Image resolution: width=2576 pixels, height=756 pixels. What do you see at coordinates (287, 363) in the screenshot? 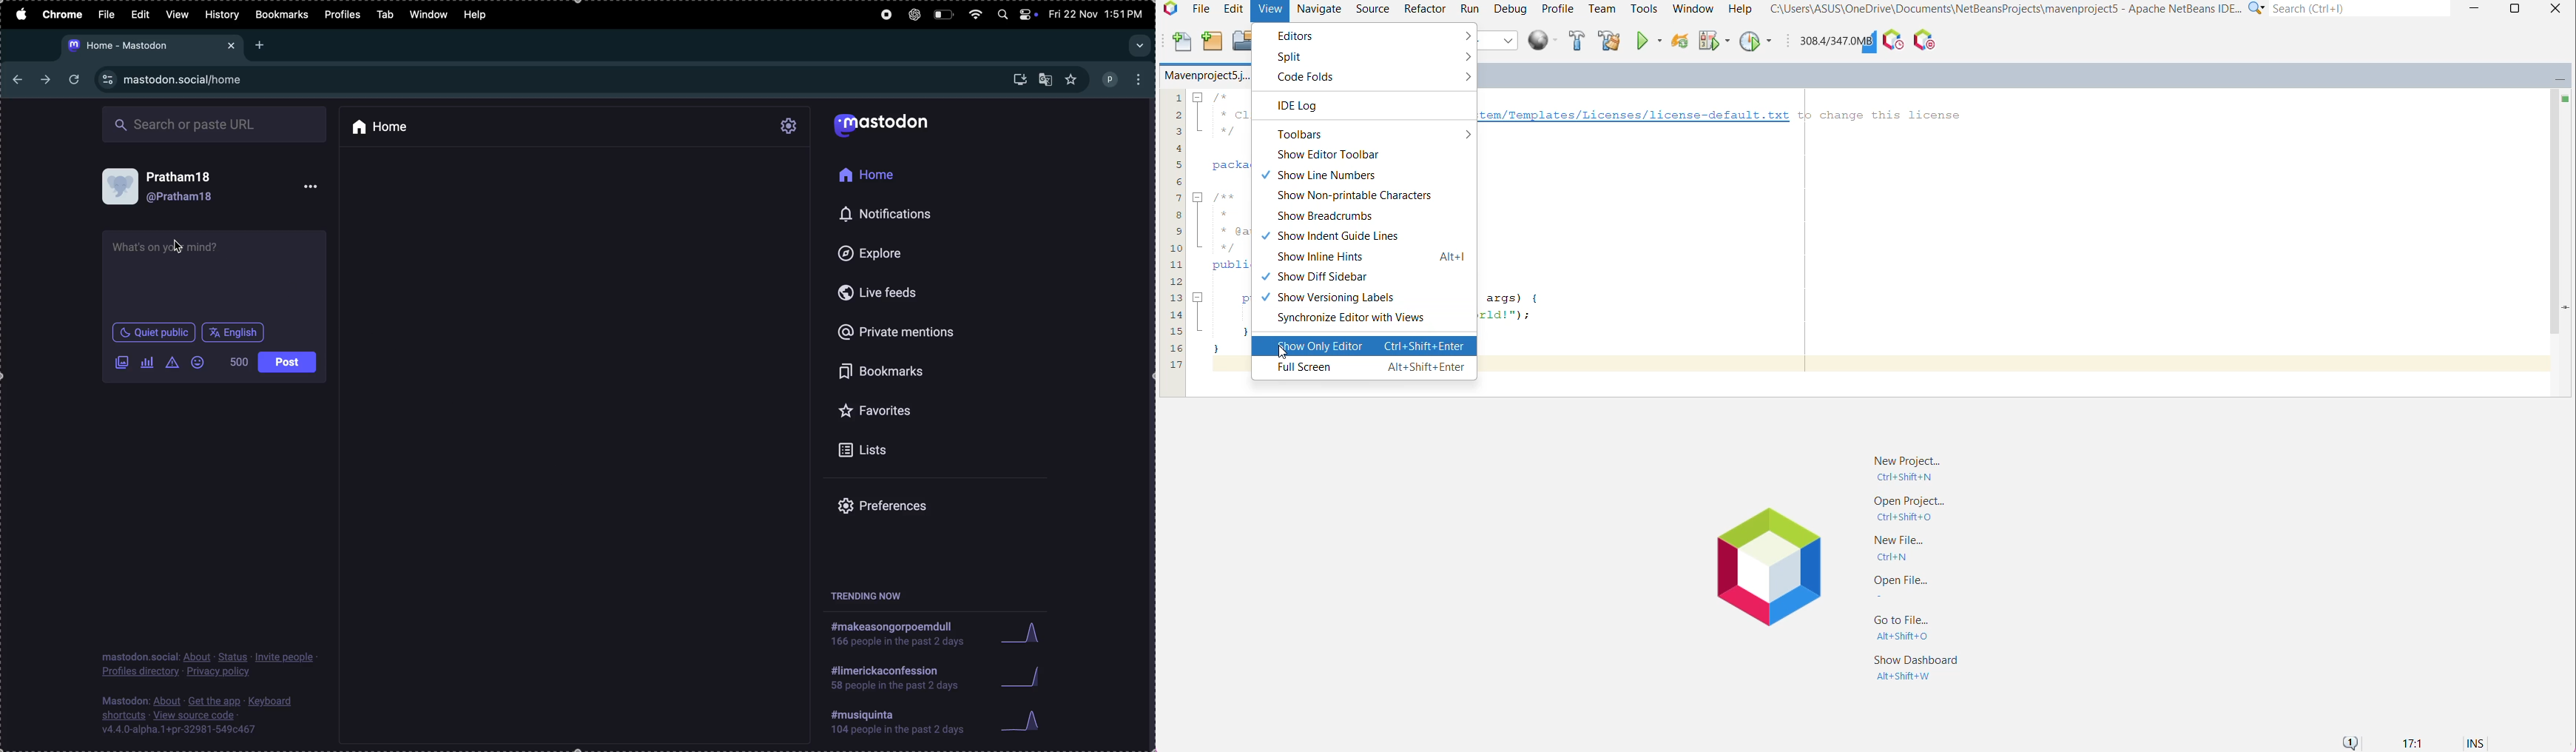
I see `post` at bounding box center [287, 363].